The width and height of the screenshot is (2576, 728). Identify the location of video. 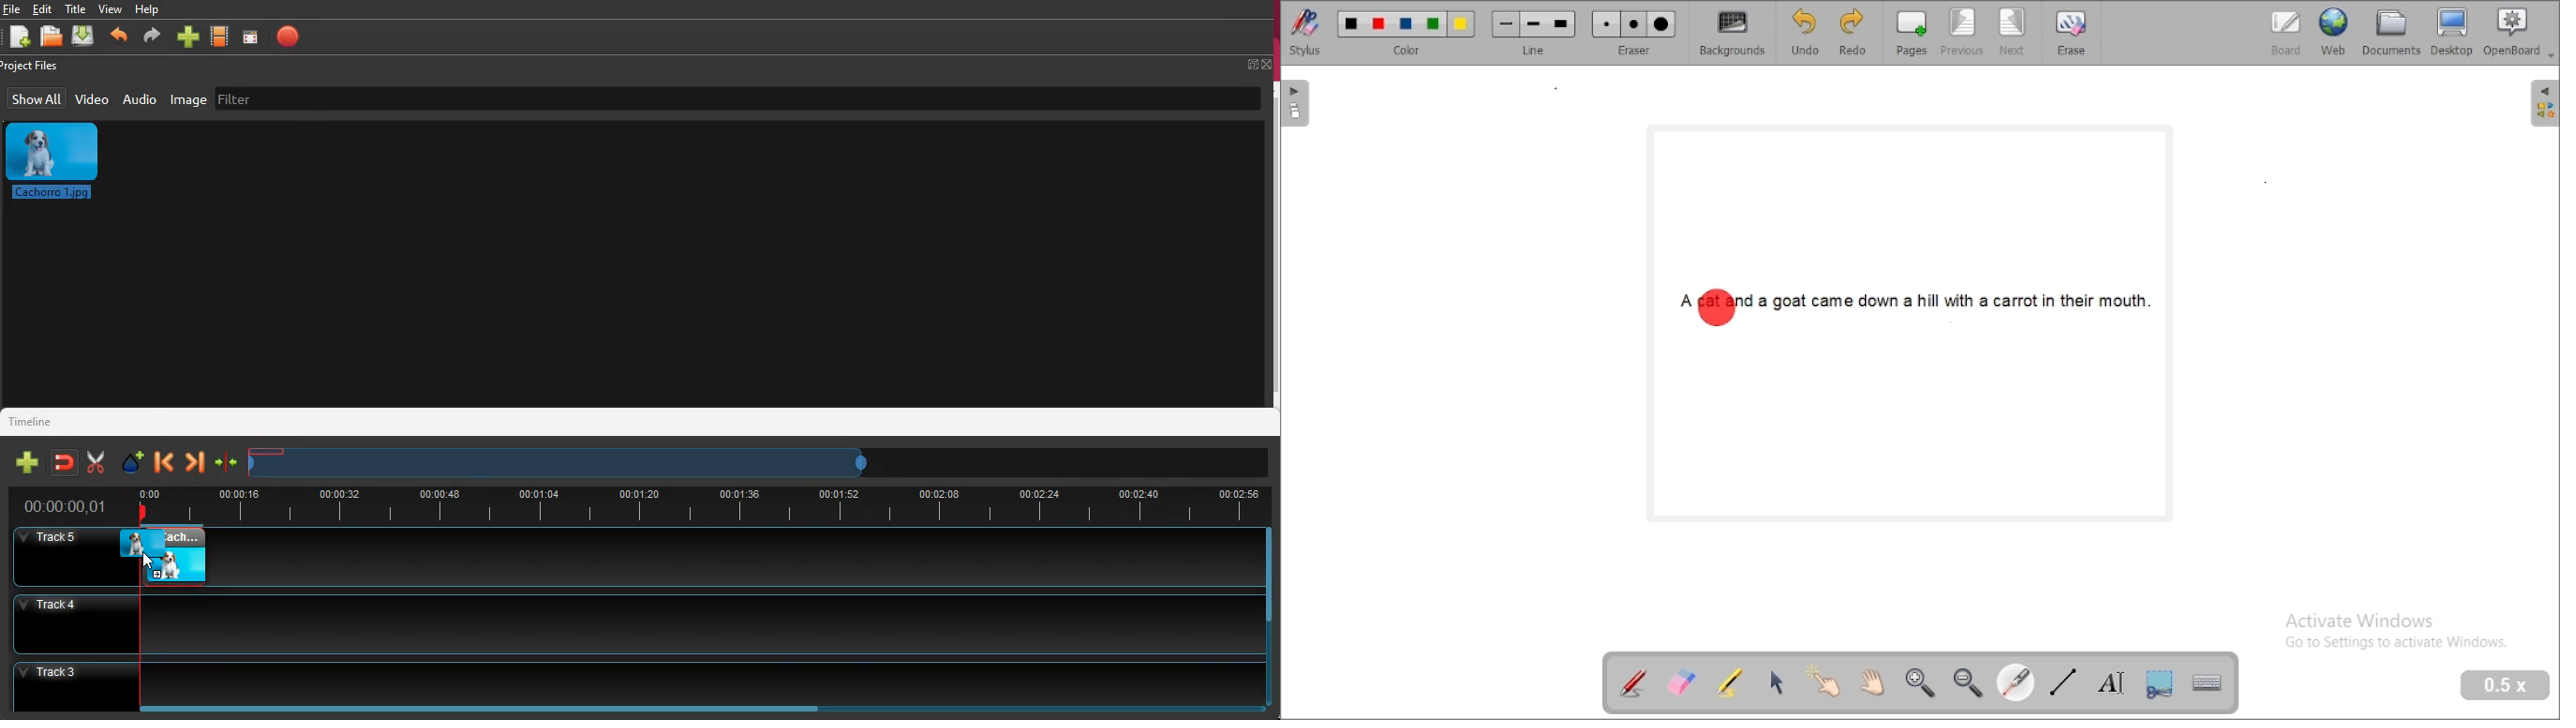
(93, 98).